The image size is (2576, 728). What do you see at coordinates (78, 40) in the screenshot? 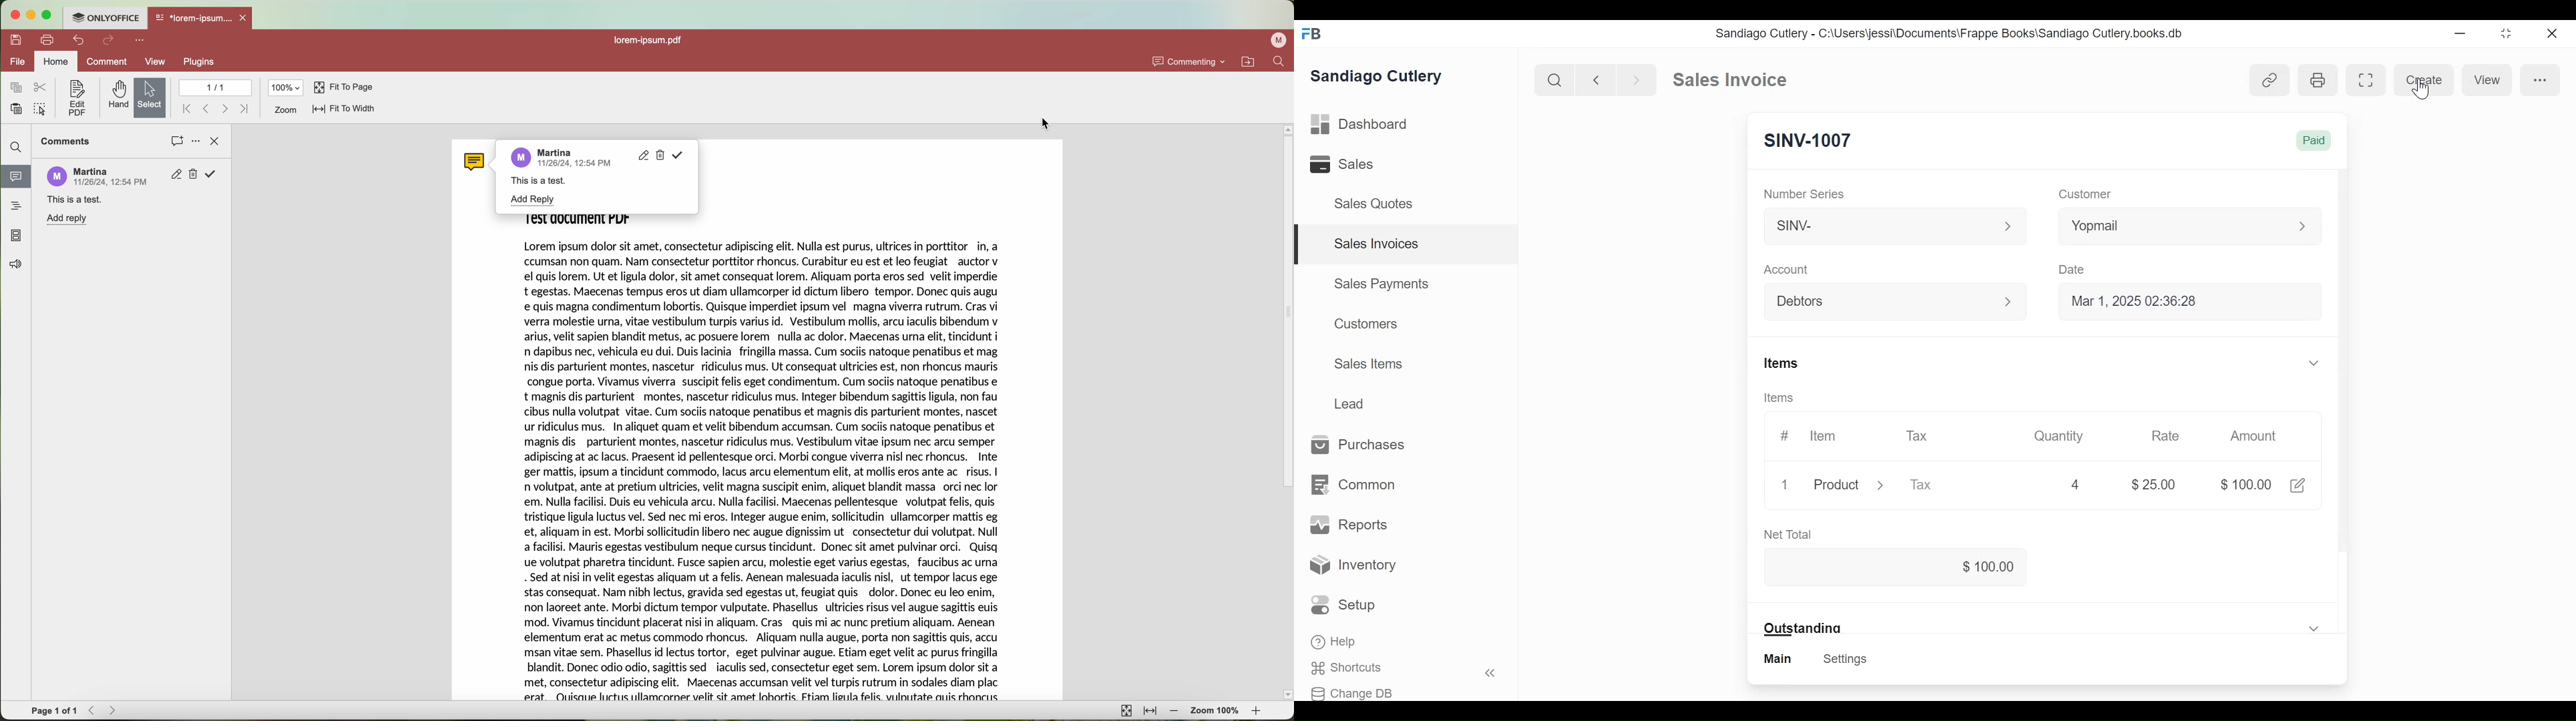
I see `undo` at bounding box center [78, 40].